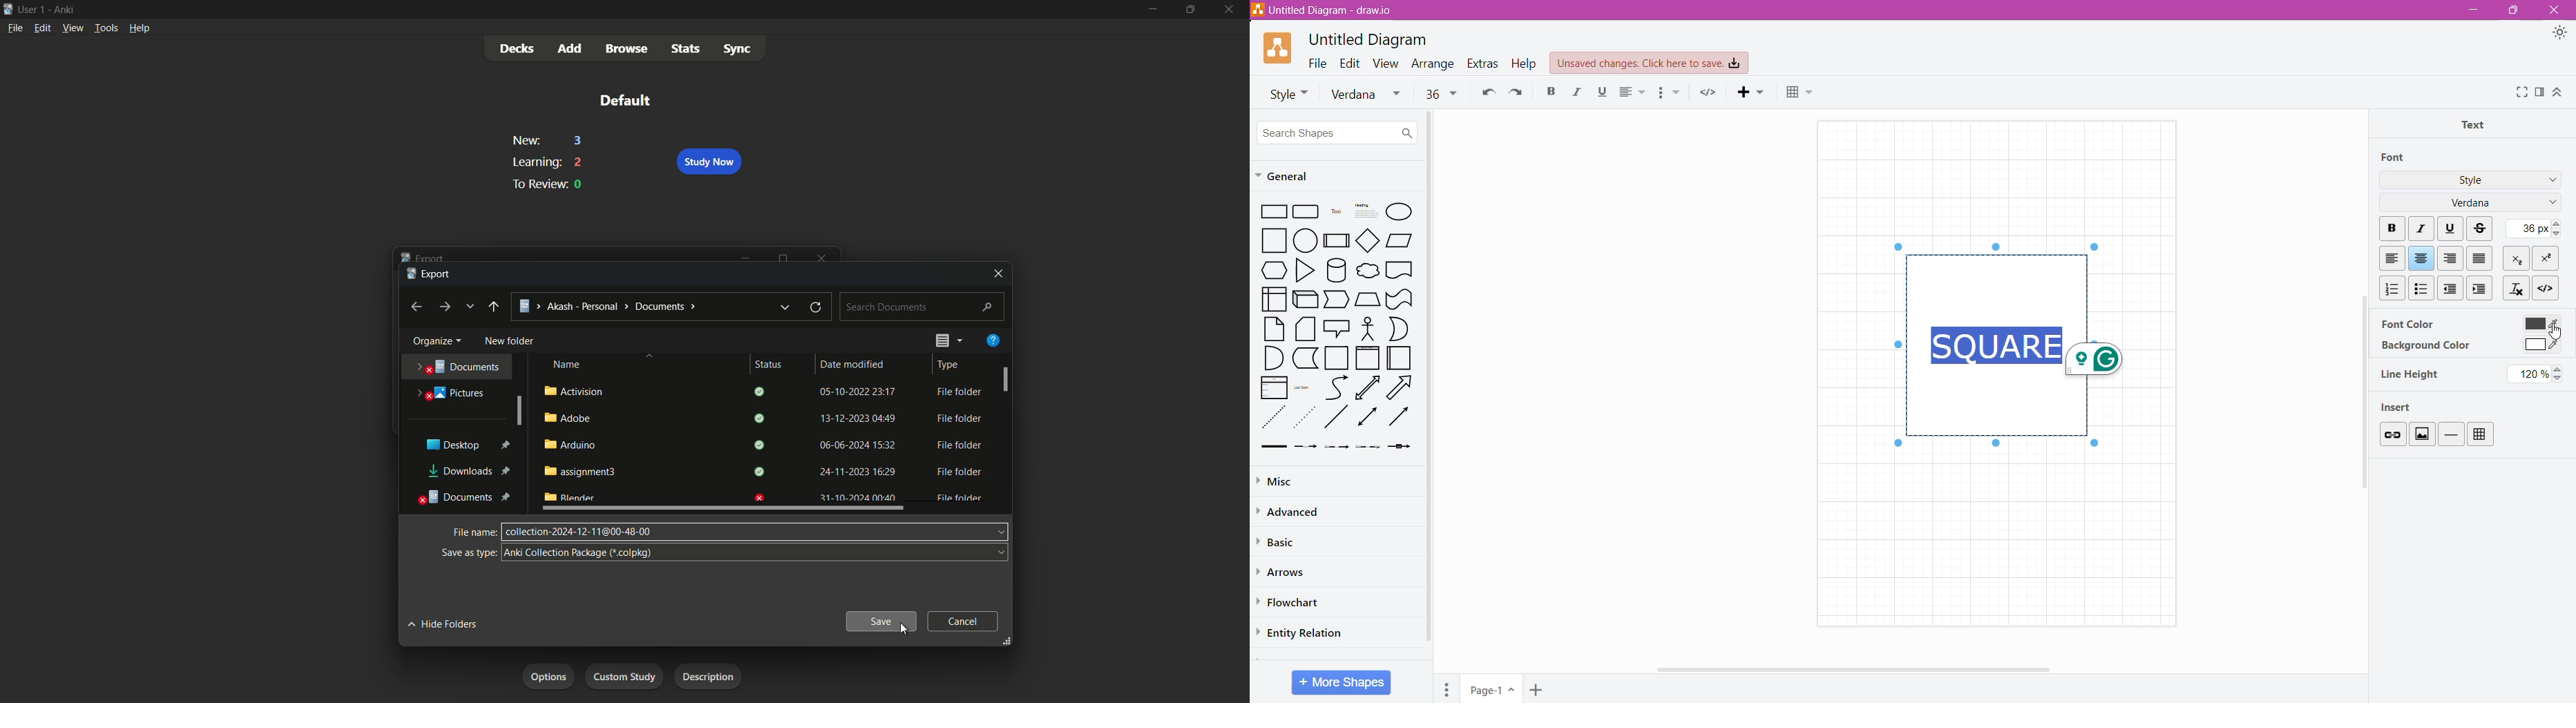 Image resolution: width=2576 pixels, height=728 pixels. What do you see at coordinates (580, 185) in the screenshot?
I see `0` at bounding box center [580, 185].